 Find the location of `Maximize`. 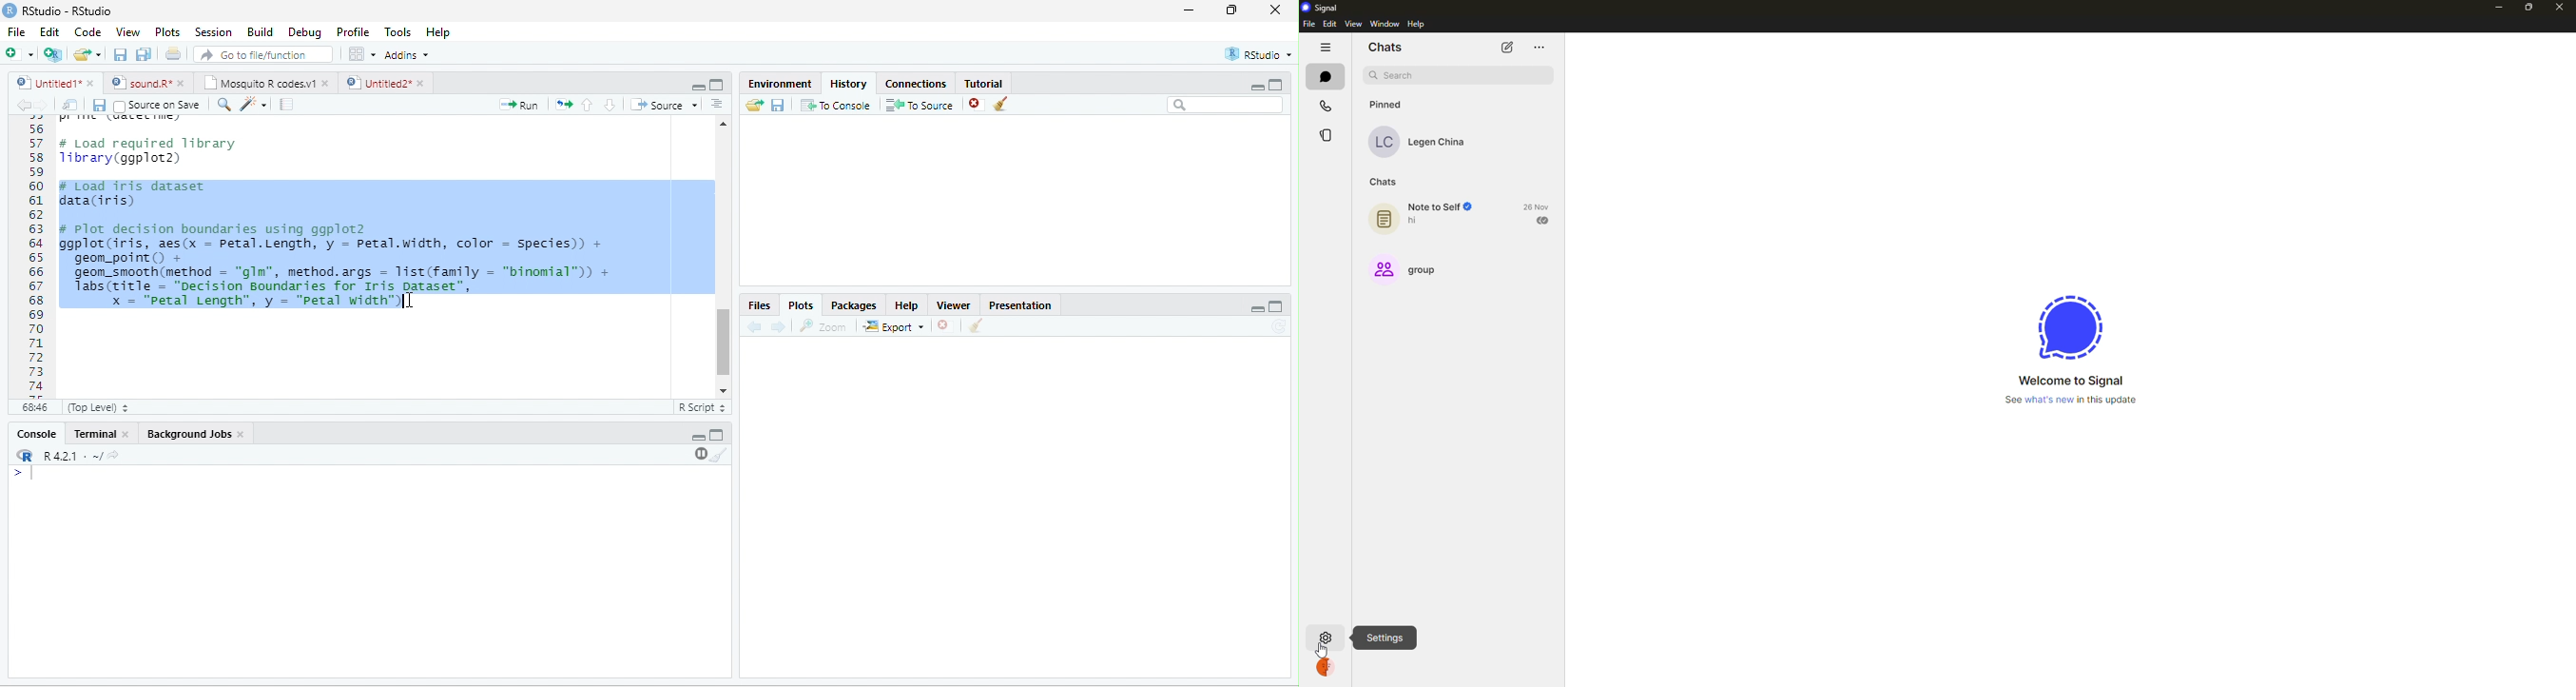

Maximize is located at coordinates (1275, 306).